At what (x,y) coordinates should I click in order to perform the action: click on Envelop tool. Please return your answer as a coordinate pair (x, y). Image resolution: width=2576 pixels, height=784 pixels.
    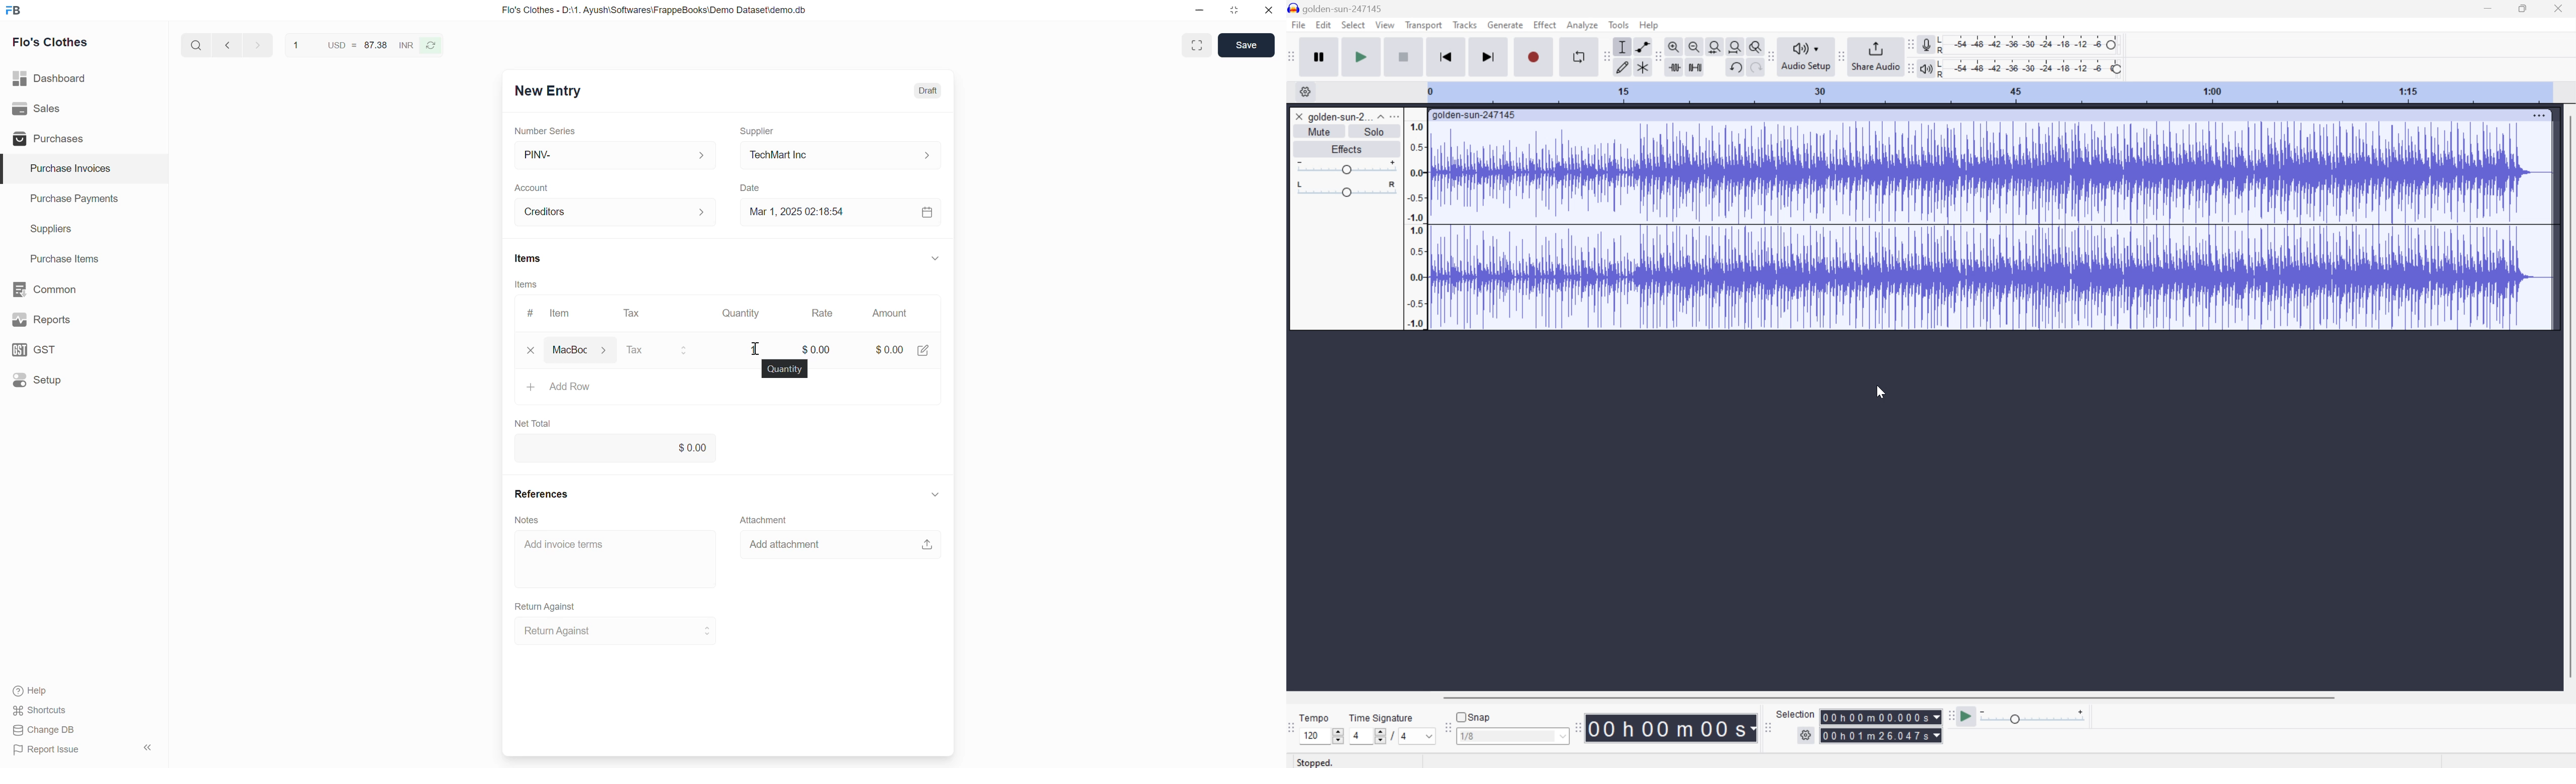
    Looking at the image, I should click on (1640, 46).